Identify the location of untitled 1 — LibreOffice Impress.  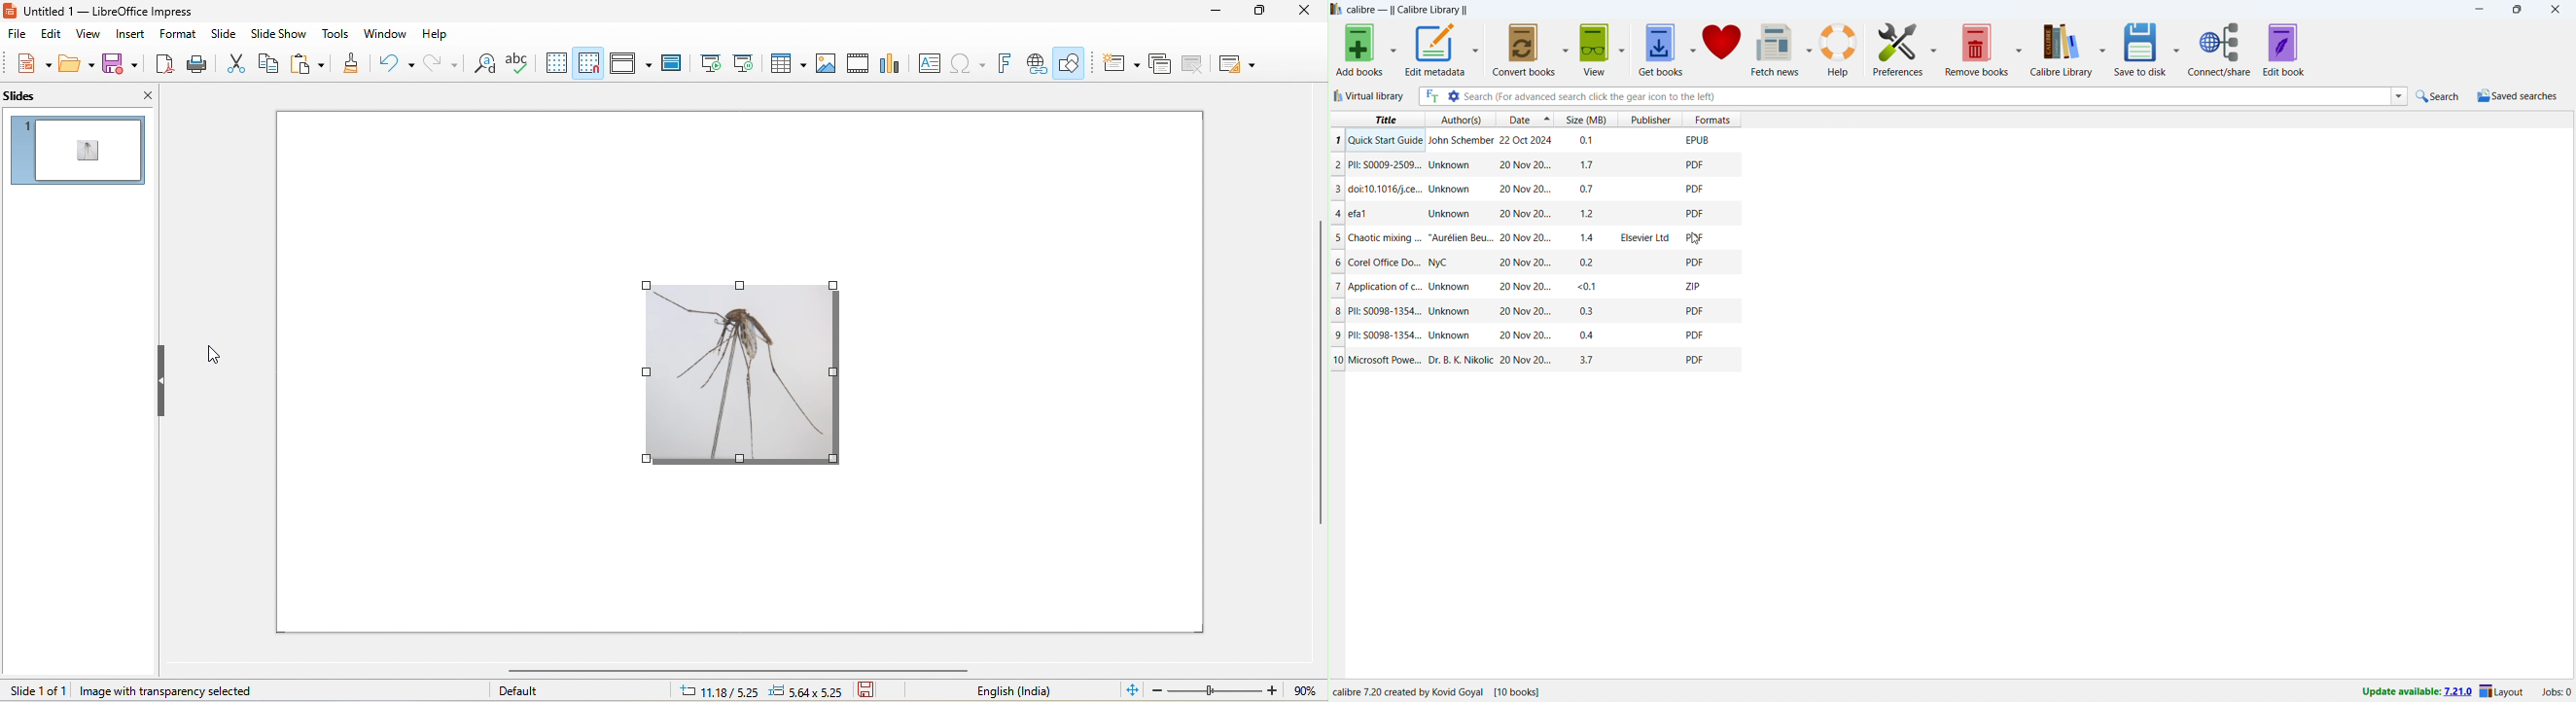
(113, 11).